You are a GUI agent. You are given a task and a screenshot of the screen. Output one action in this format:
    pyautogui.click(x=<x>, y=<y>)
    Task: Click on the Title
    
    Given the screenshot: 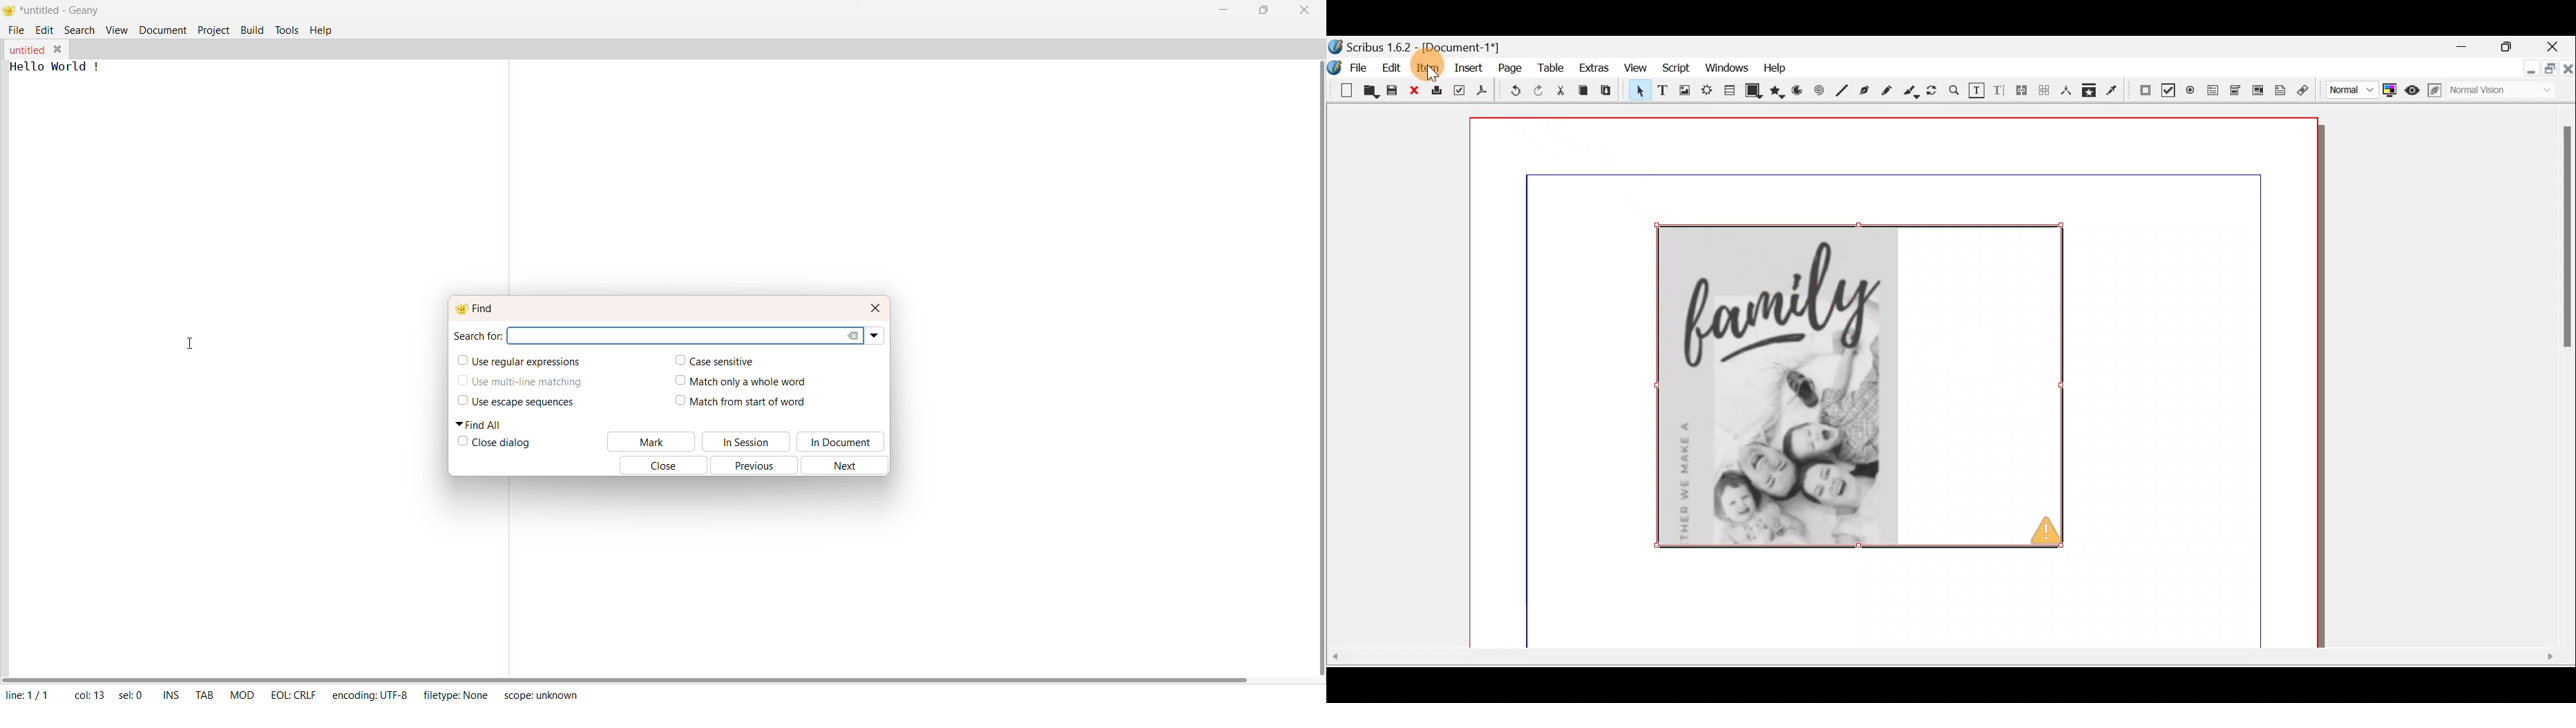 What is the action you would take?
    pyautogui.click(x=63, y=12)
    